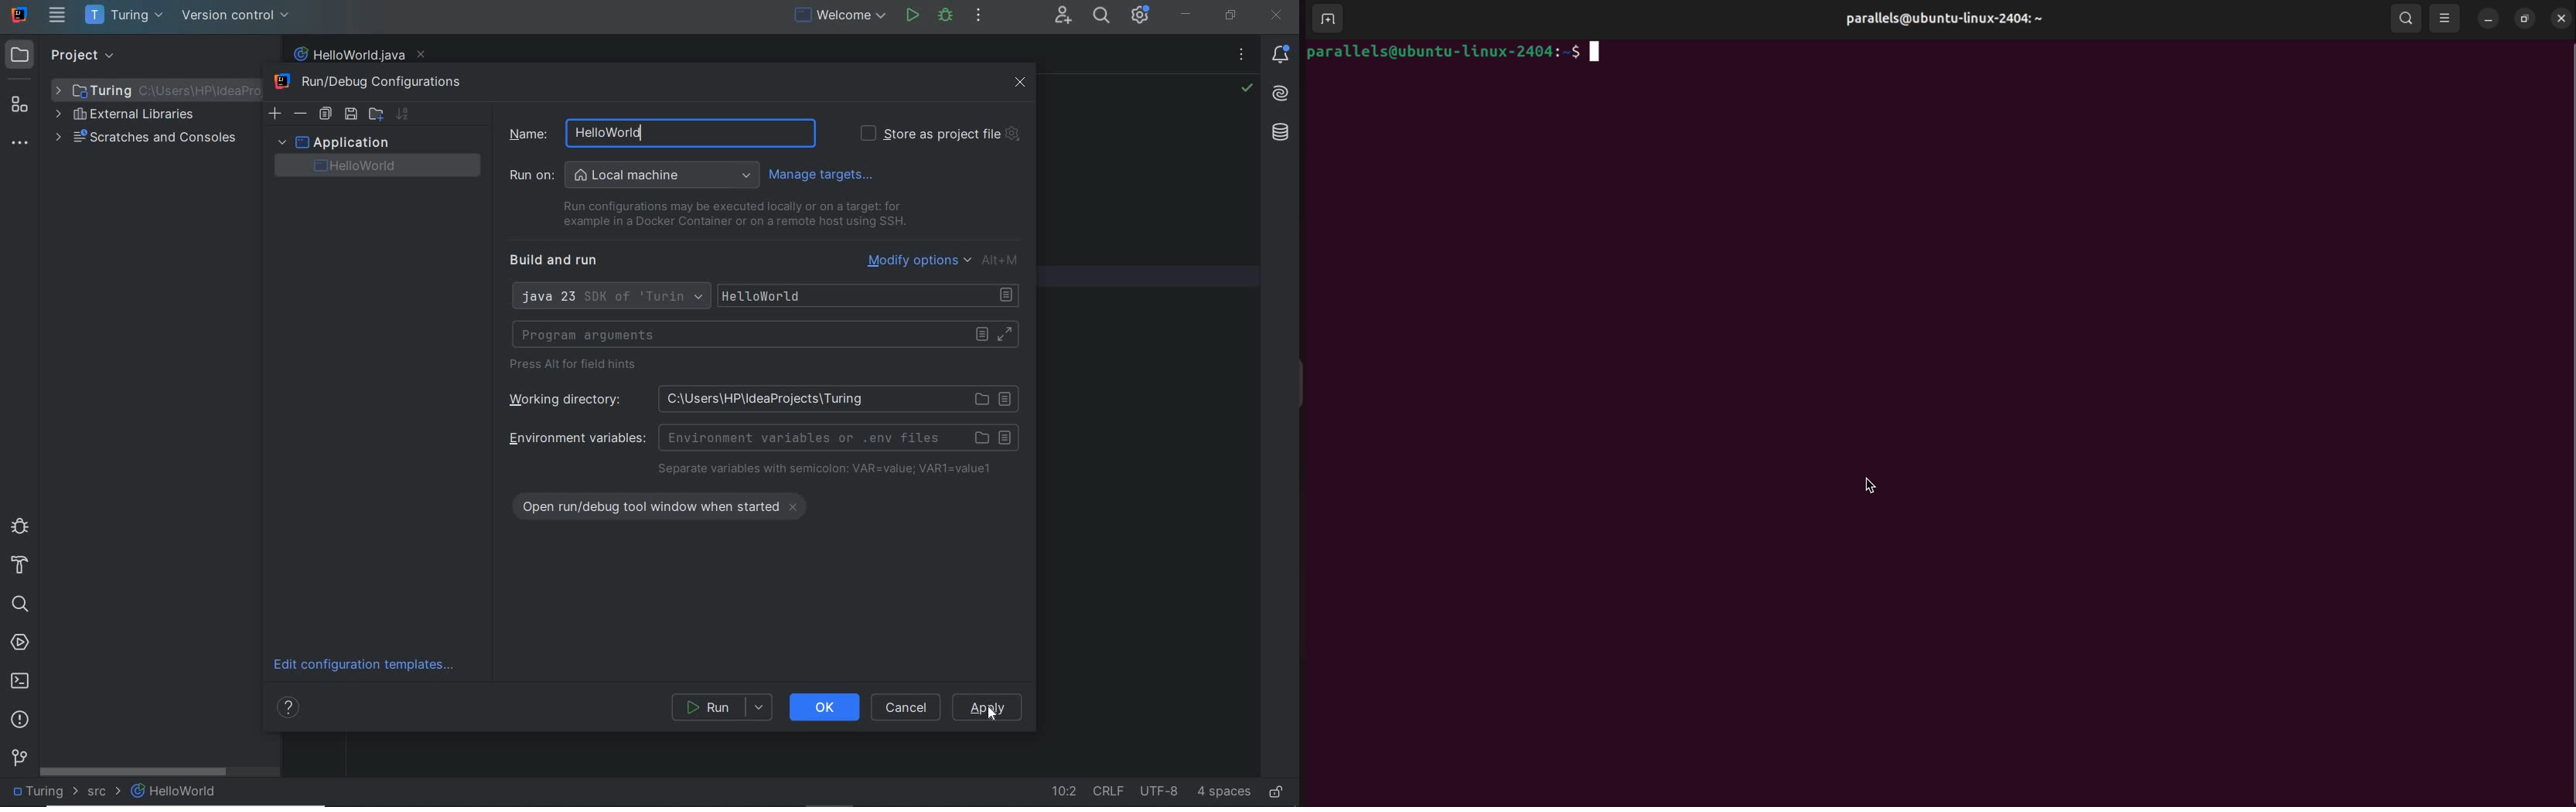  I want to click on SORT CONFIGURATIONS, so click(402, 114).